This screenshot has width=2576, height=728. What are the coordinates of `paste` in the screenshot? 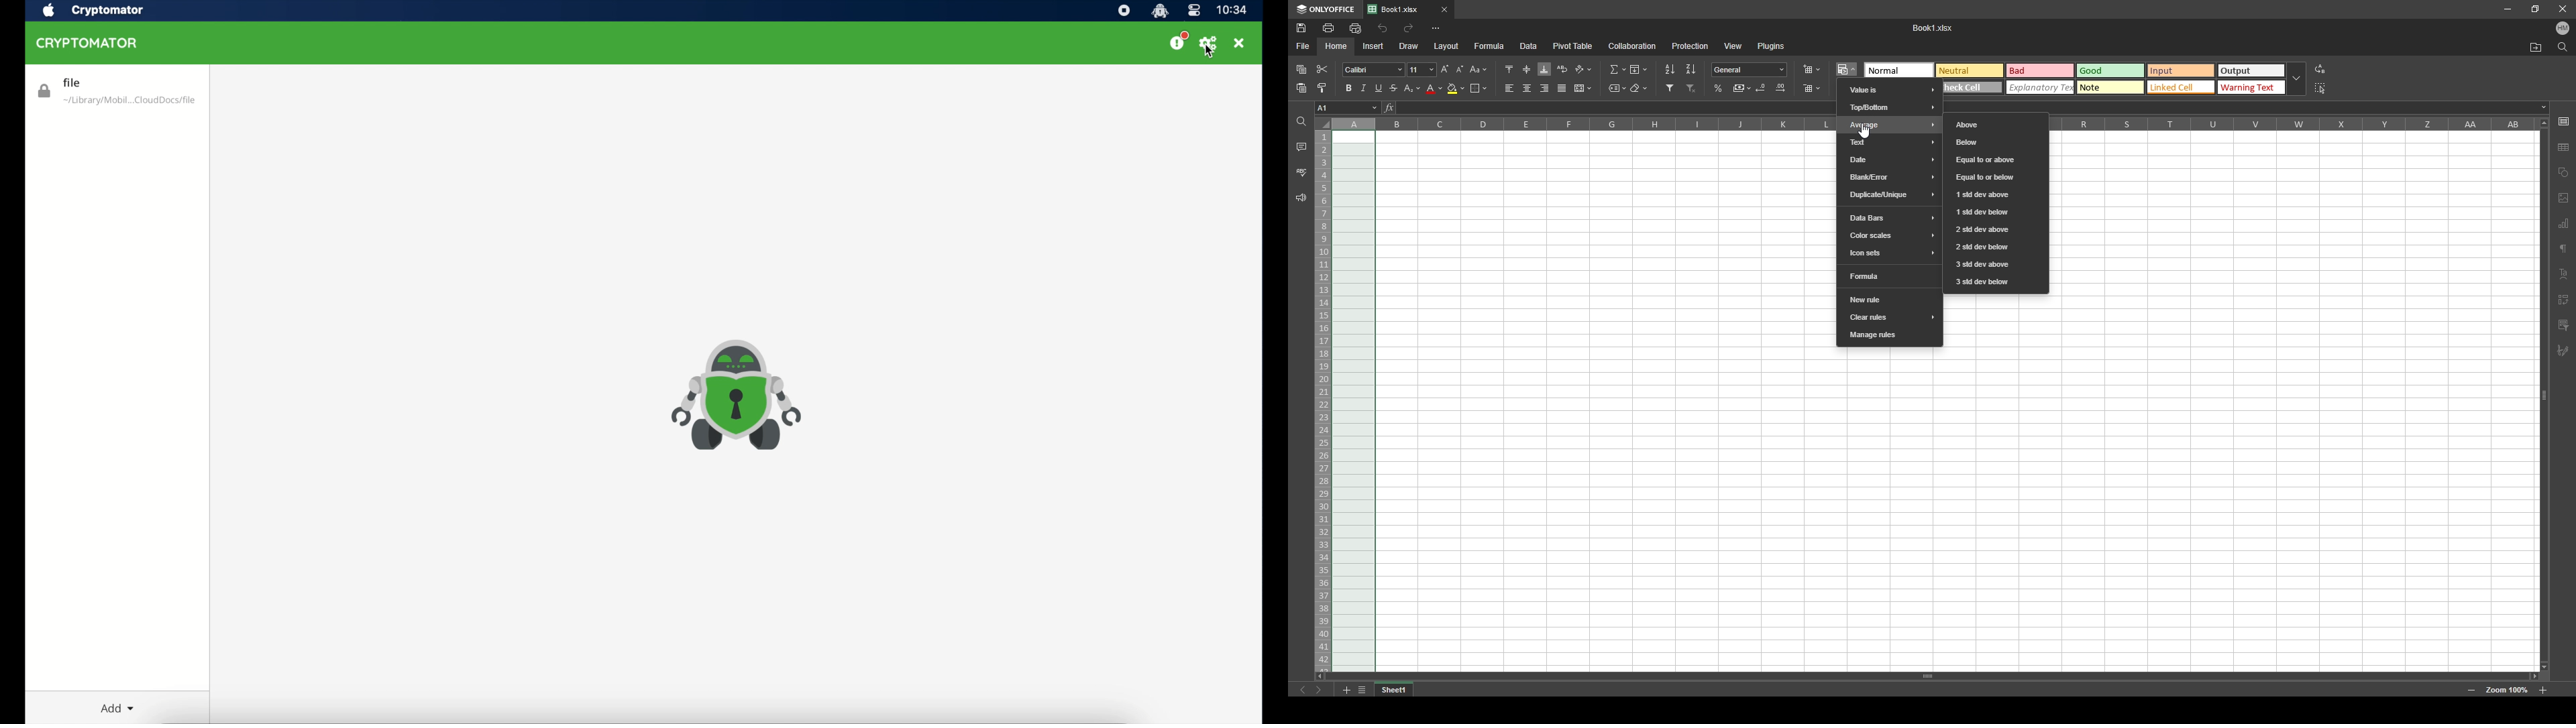 It's located at (1301, 88).